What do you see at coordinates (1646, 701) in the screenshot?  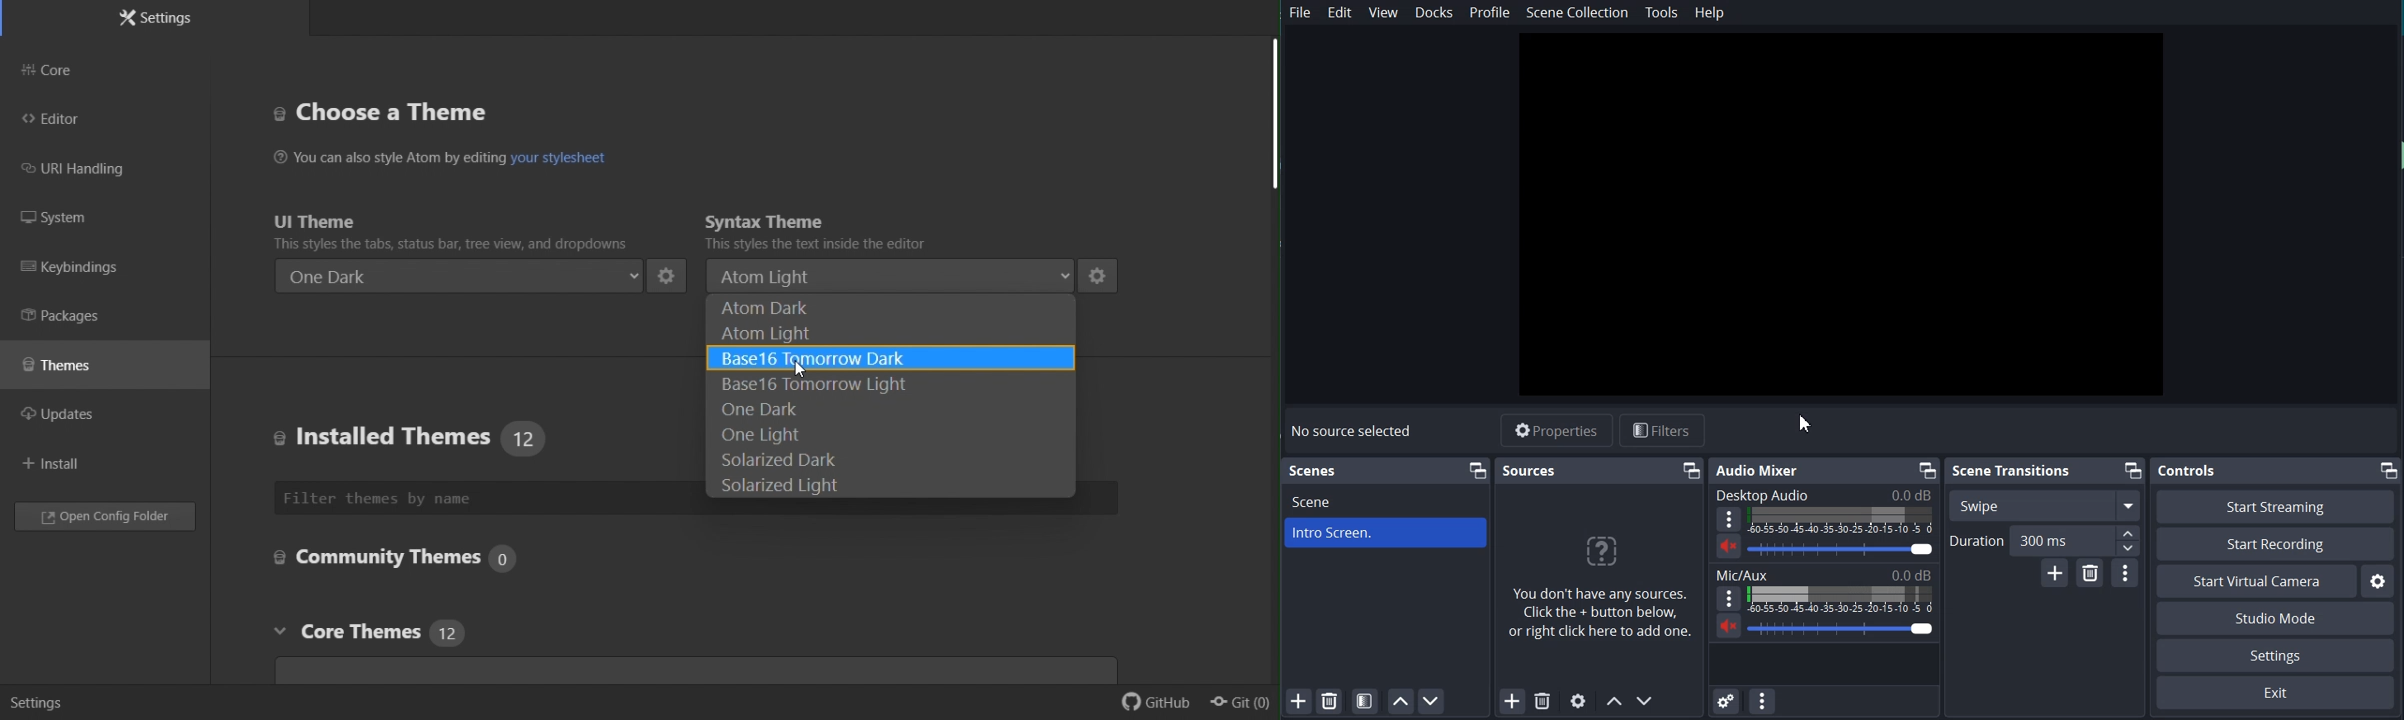 I see `Move scene Down` at bounding box center [1646, 701].